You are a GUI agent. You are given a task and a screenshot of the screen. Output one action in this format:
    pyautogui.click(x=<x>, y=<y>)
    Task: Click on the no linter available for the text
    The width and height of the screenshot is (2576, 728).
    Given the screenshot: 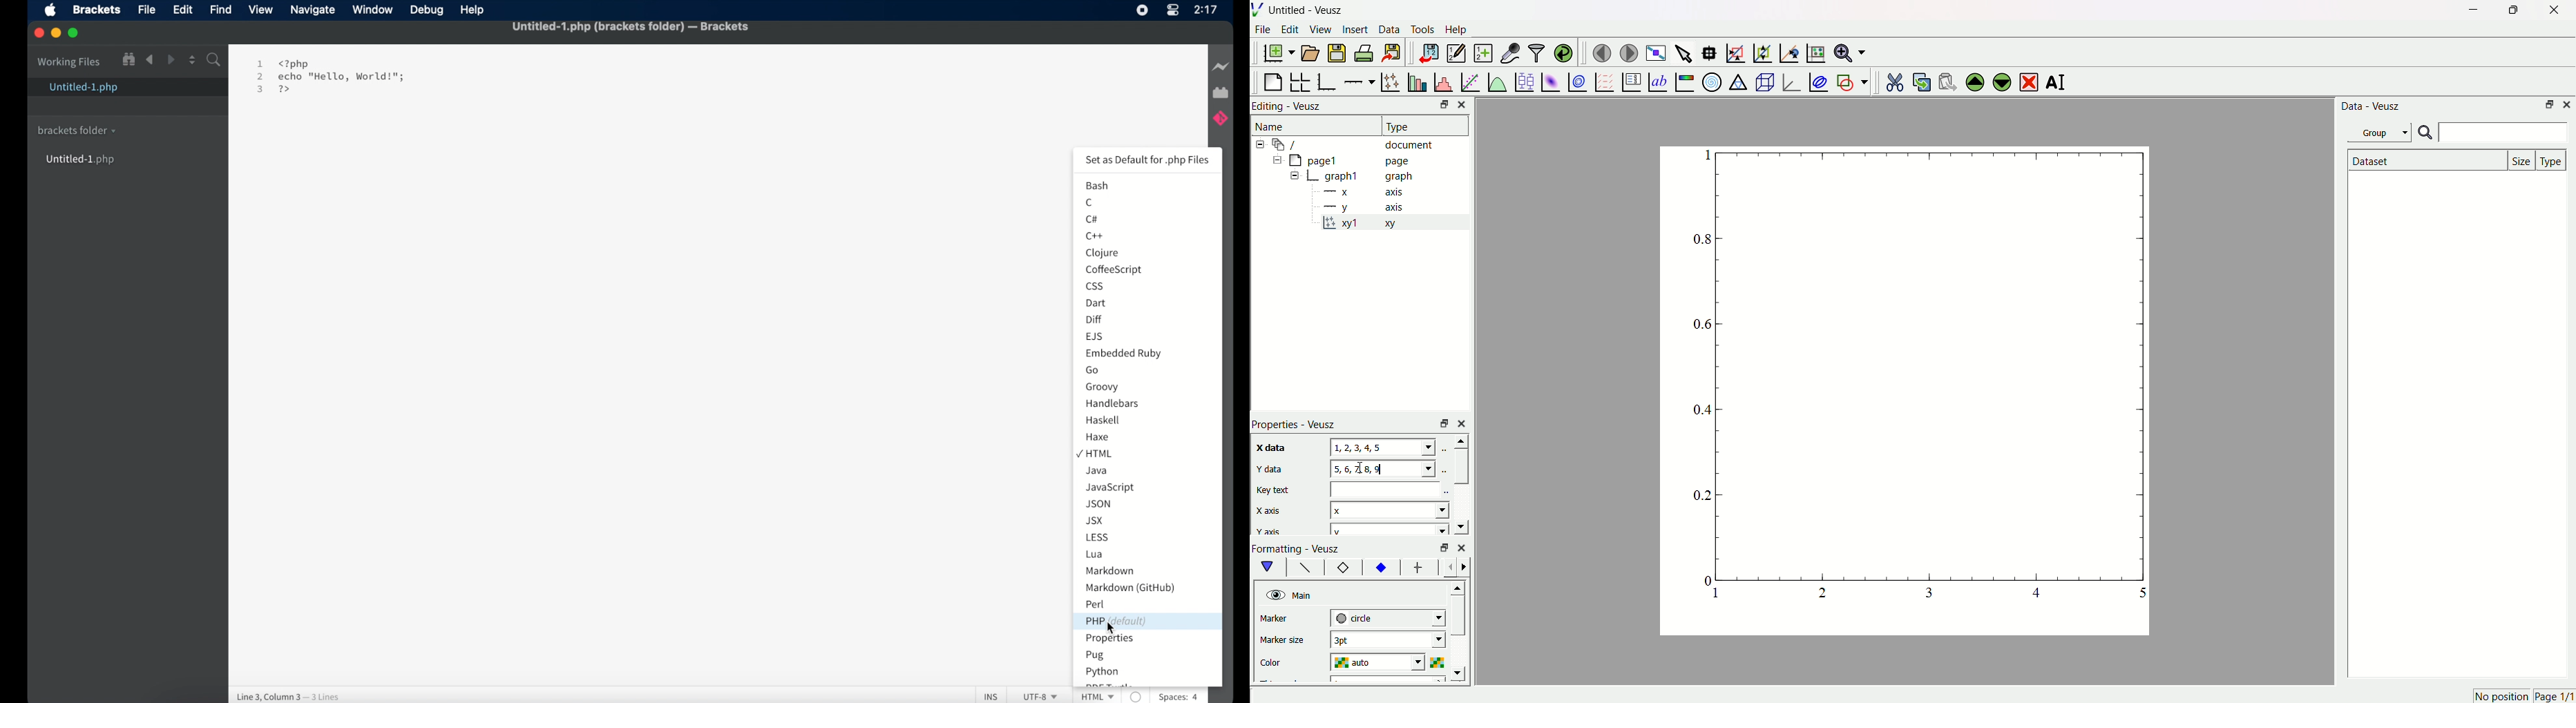 What is the action you would take?
    pyautogui.click(x=1138, y=698)
    